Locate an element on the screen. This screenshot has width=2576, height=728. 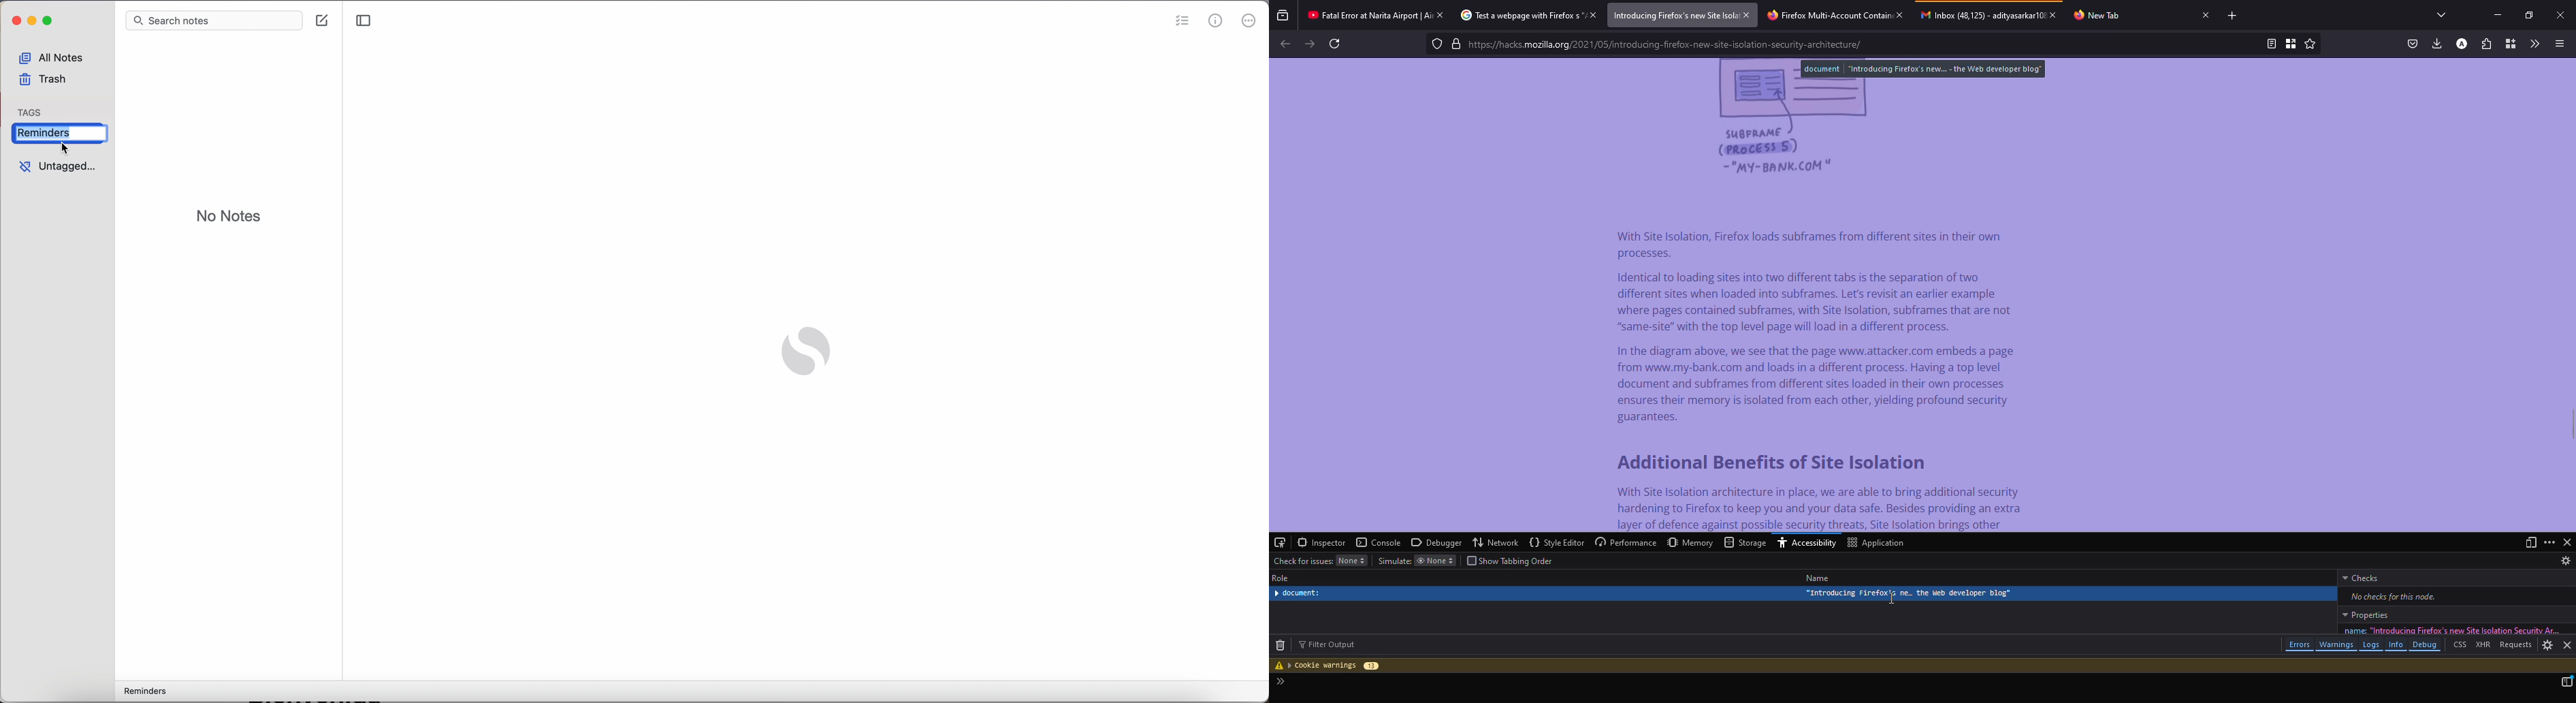
name is located at coordinates (2445, 629).